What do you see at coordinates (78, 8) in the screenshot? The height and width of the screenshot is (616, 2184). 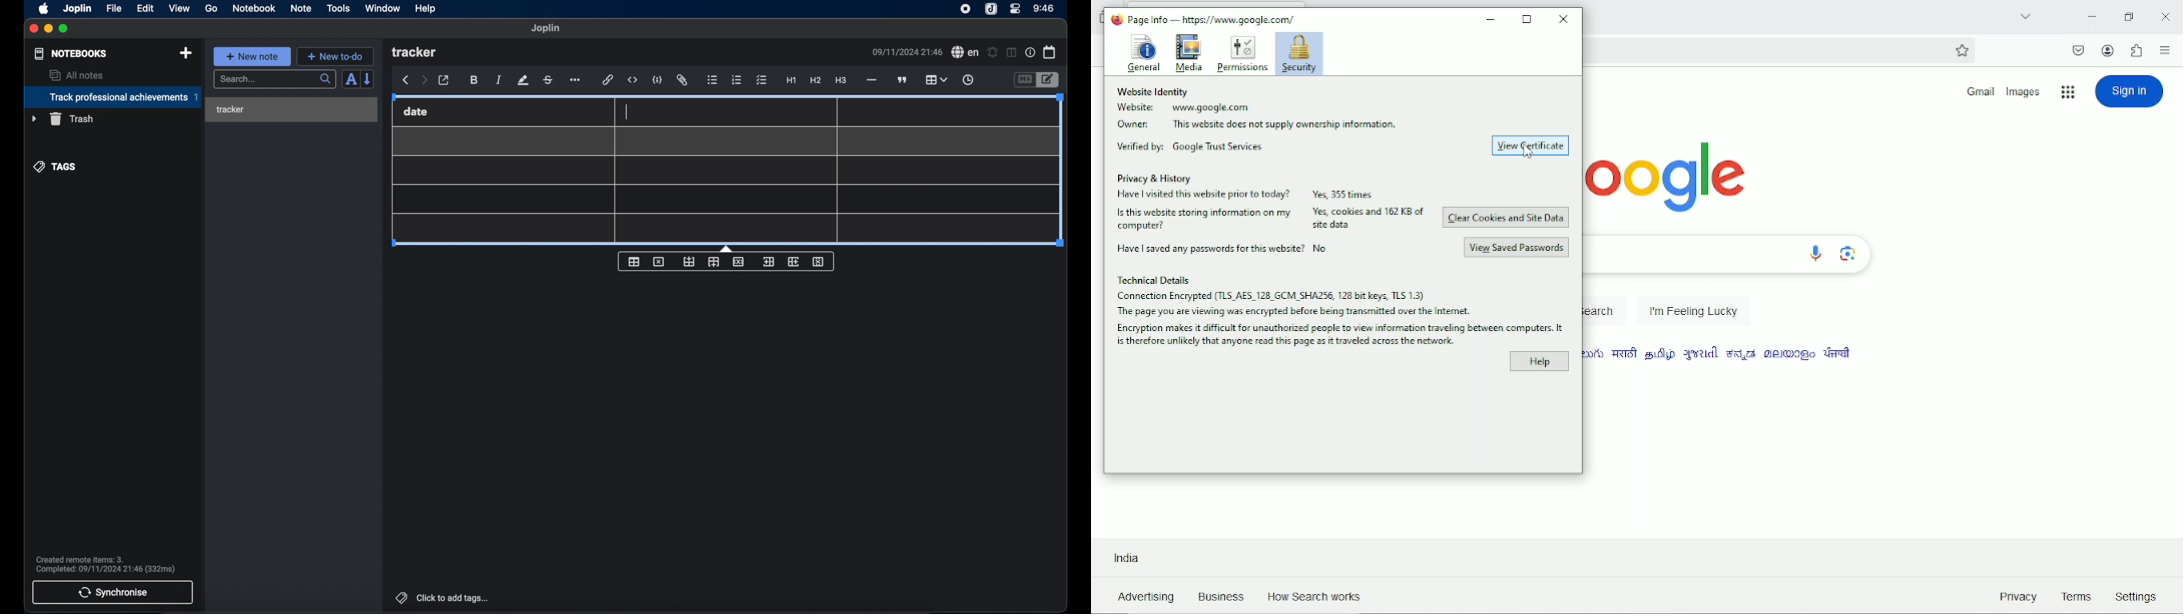 I see `joplin` at bounding box center [78, 8].